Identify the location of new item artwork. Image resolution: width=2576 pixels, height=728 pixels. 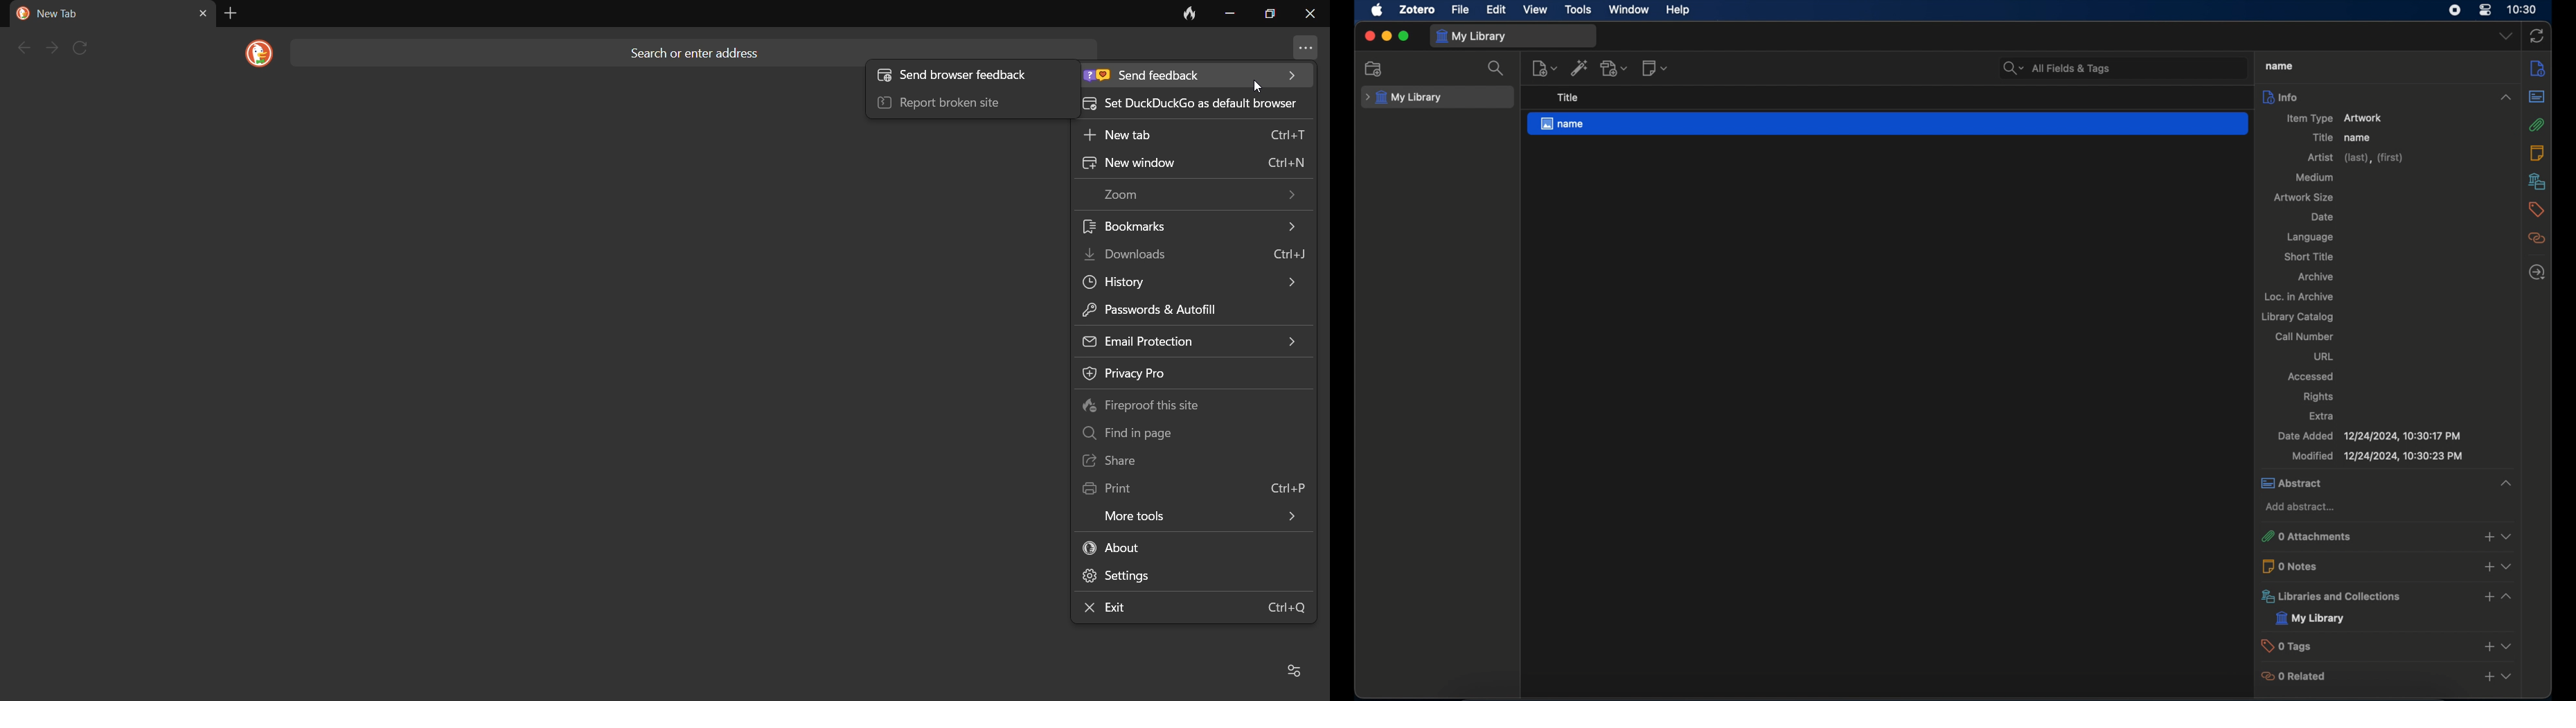
(2335, 119).